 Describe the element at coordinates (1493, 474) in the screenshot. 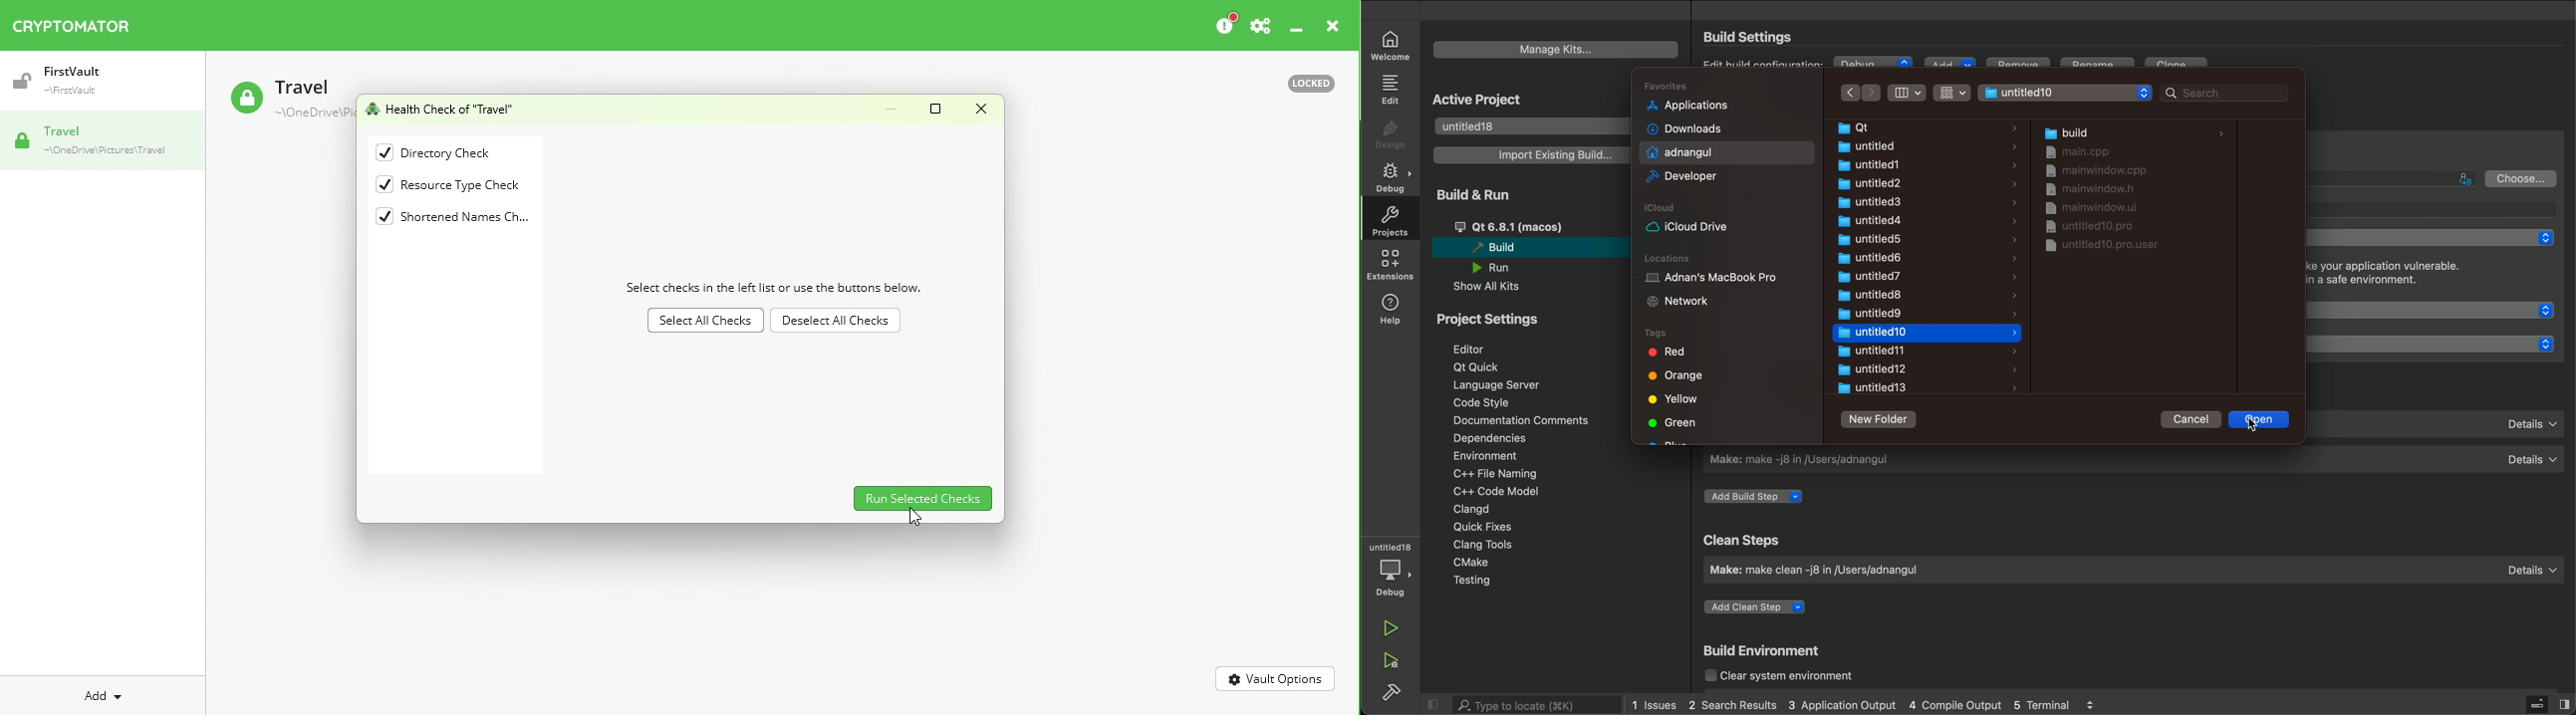

I see `C++ file naming` at that location.